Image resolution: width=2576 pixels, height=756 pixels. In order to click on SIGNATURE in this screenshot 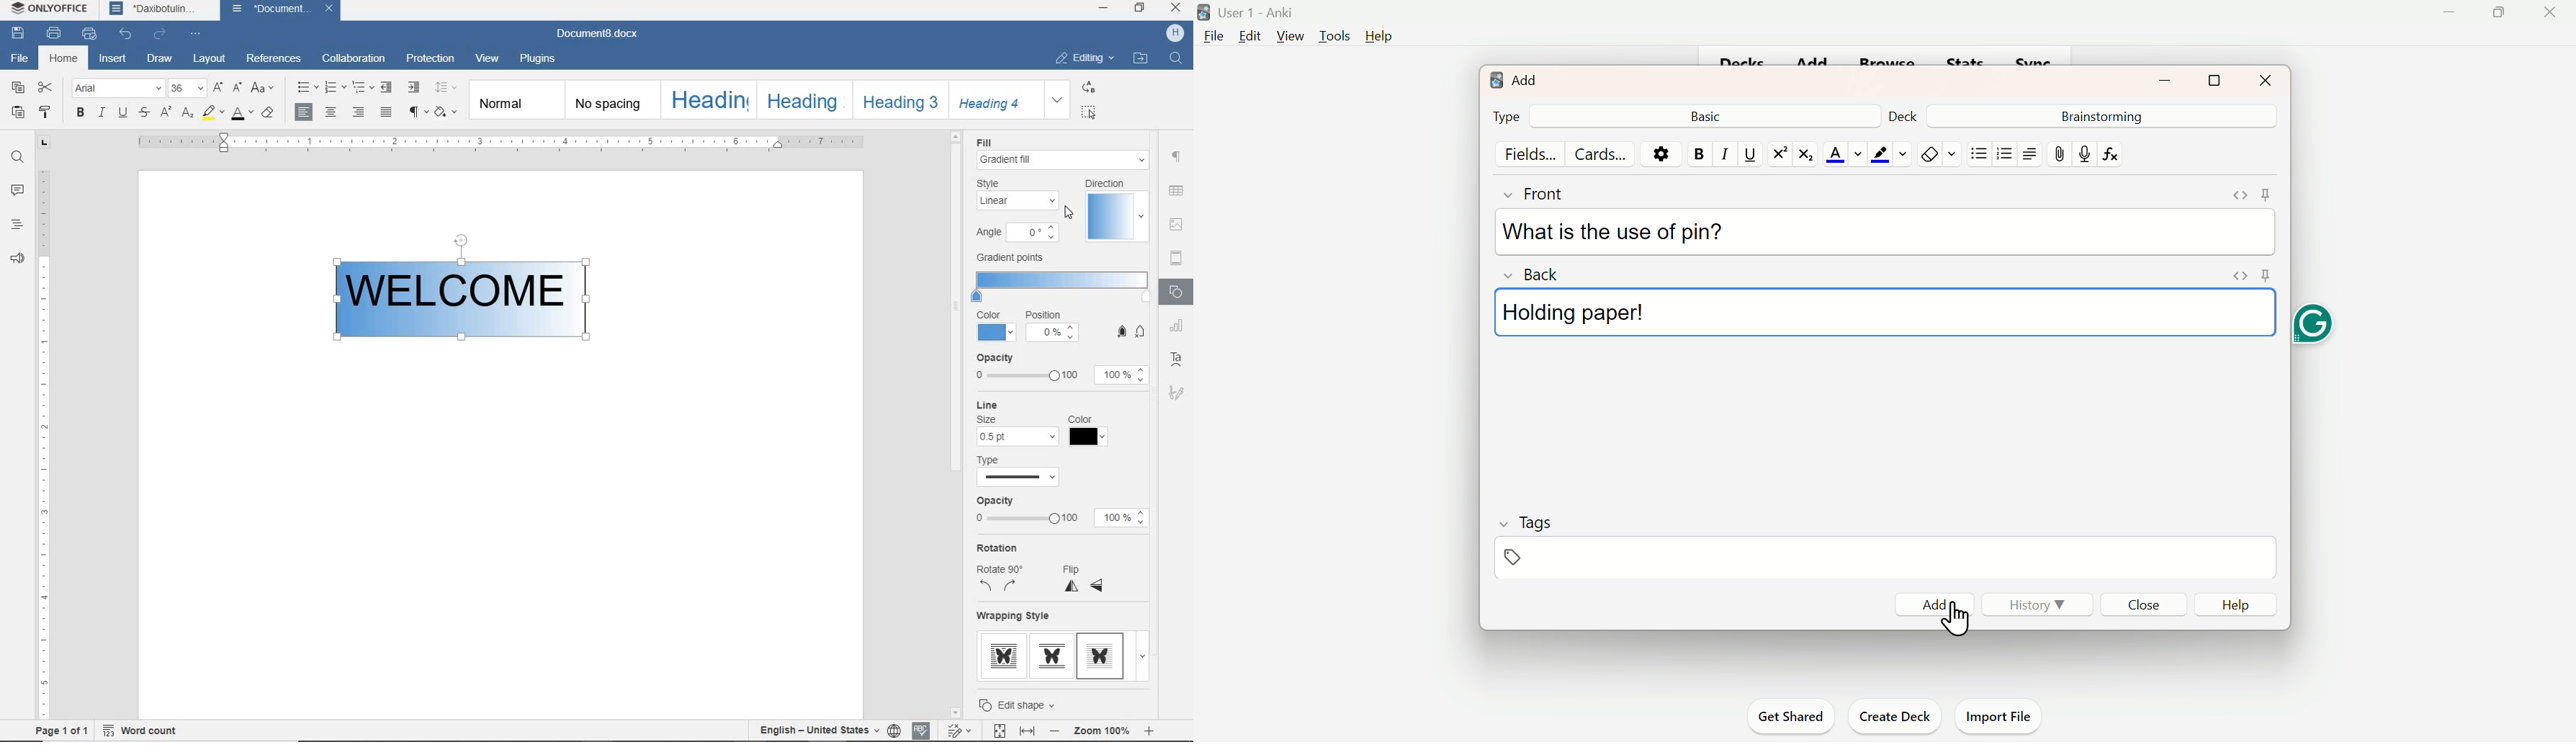, I will do `click(1177, 392)`.